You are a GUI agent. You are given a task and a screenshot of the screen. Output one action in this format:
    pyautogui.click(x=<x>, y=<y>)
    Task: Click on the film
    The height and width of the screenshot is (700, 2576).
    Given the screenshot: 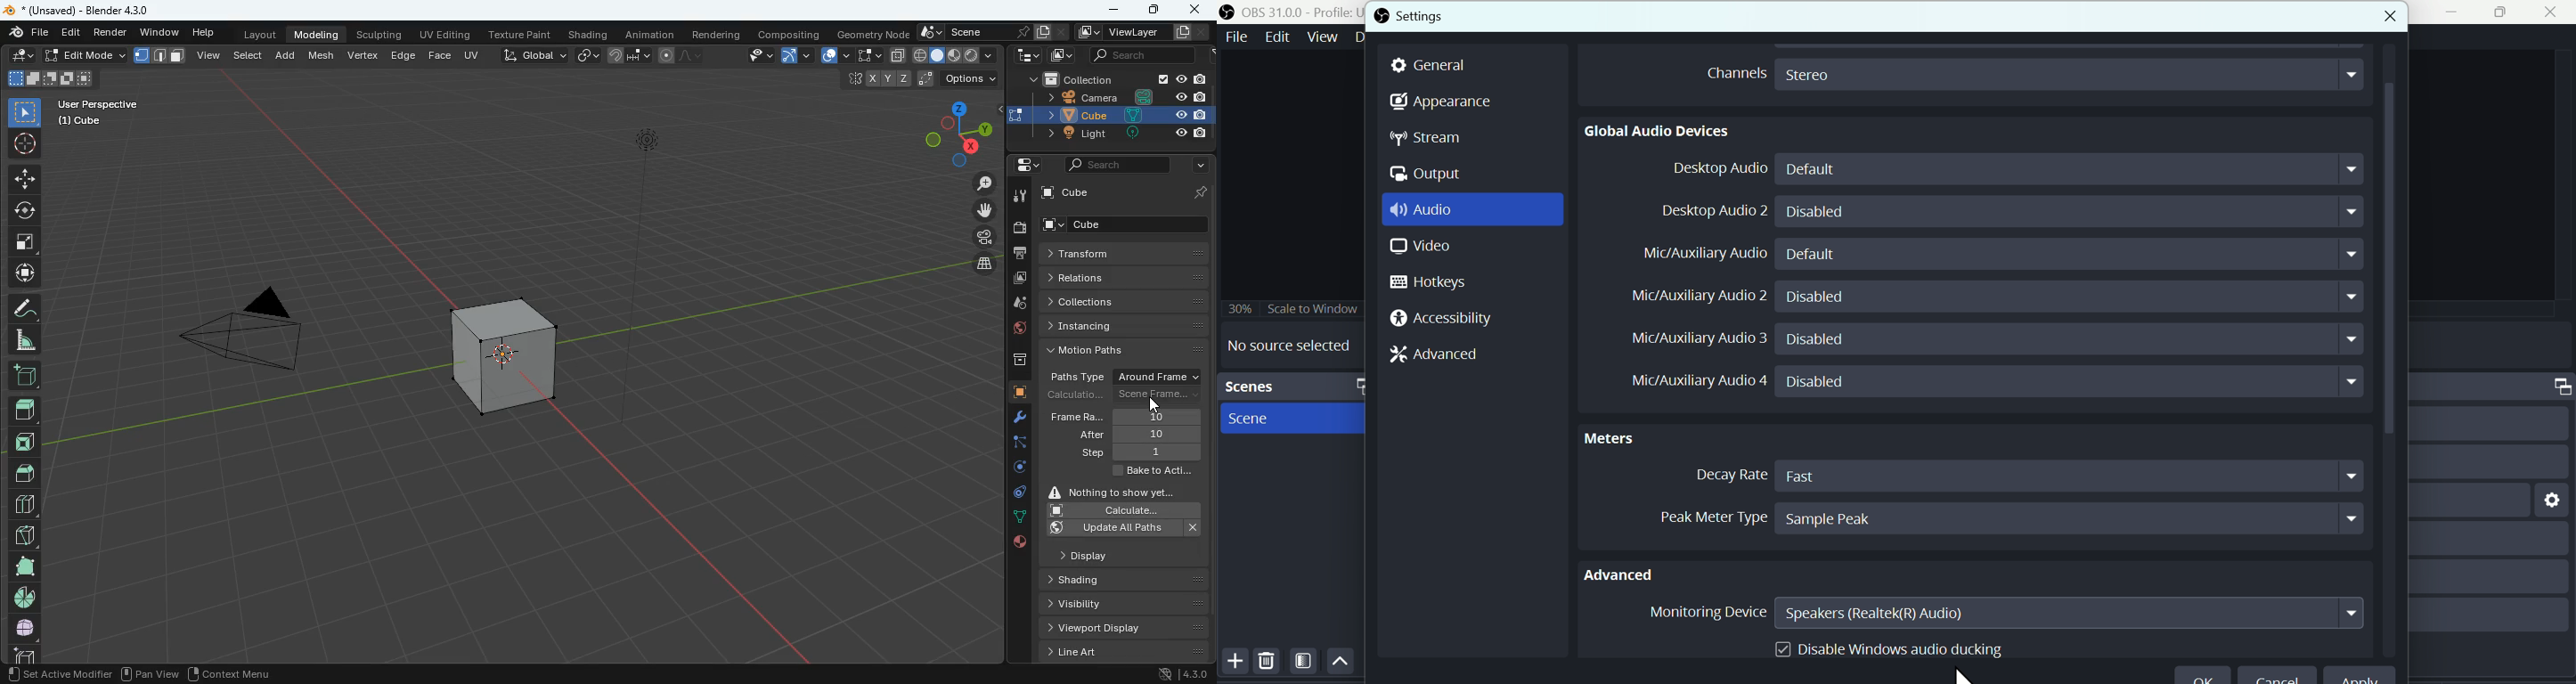 What is the action you would take?
    pyautogui.click(x=980, y=239)
    